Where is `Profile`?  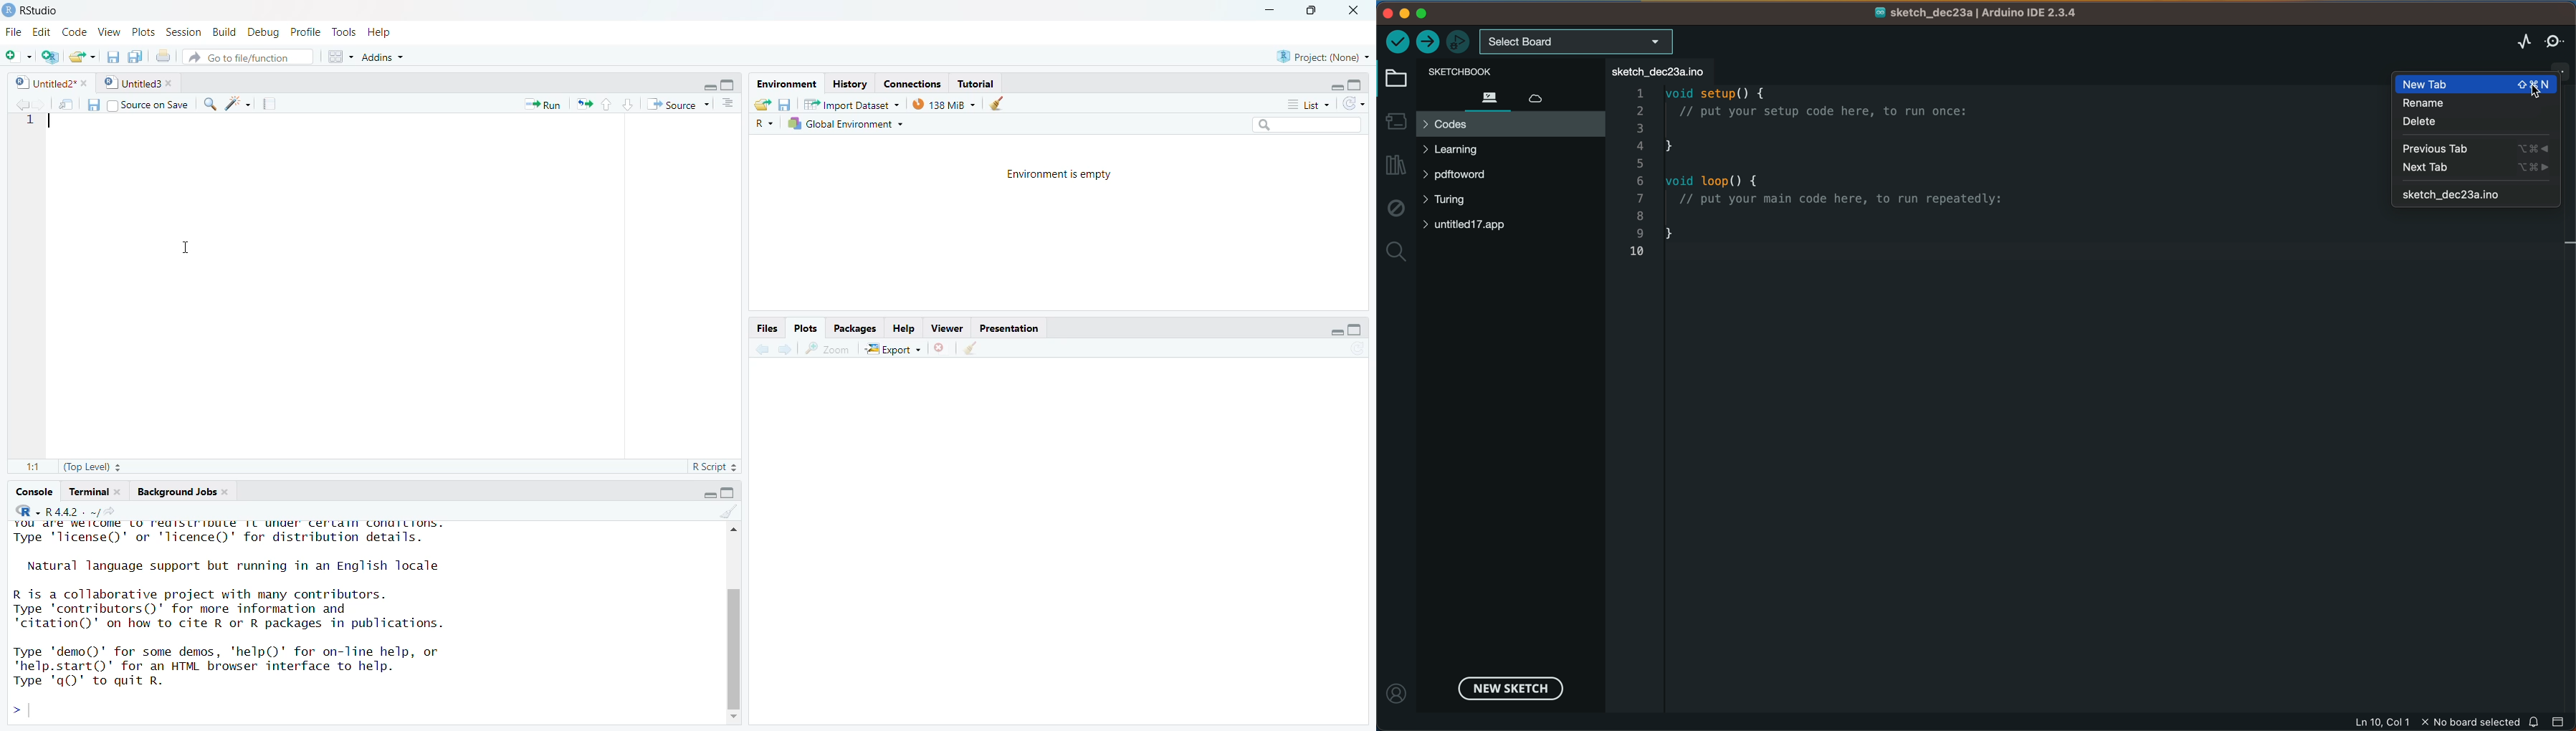
Profile is located at coordinates (306, 32).